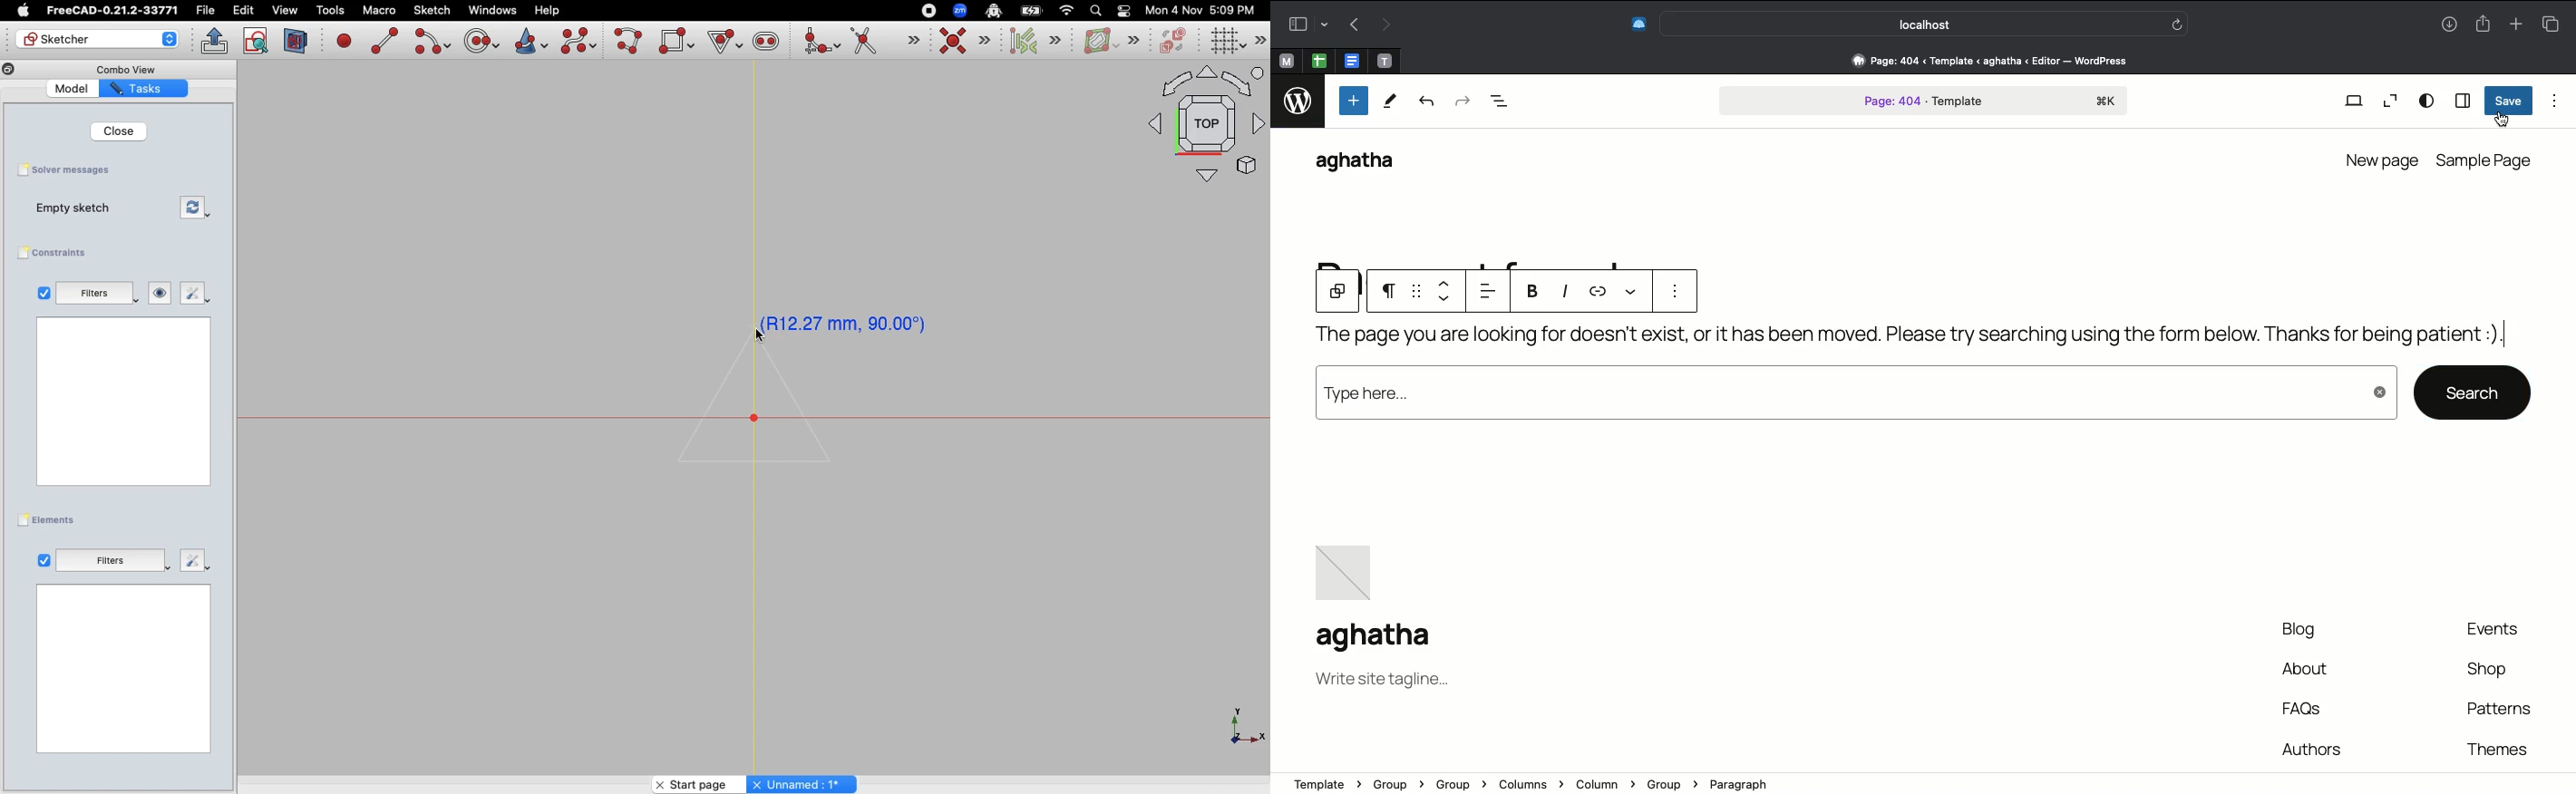  I want to click on authors, so click(2311, 746).